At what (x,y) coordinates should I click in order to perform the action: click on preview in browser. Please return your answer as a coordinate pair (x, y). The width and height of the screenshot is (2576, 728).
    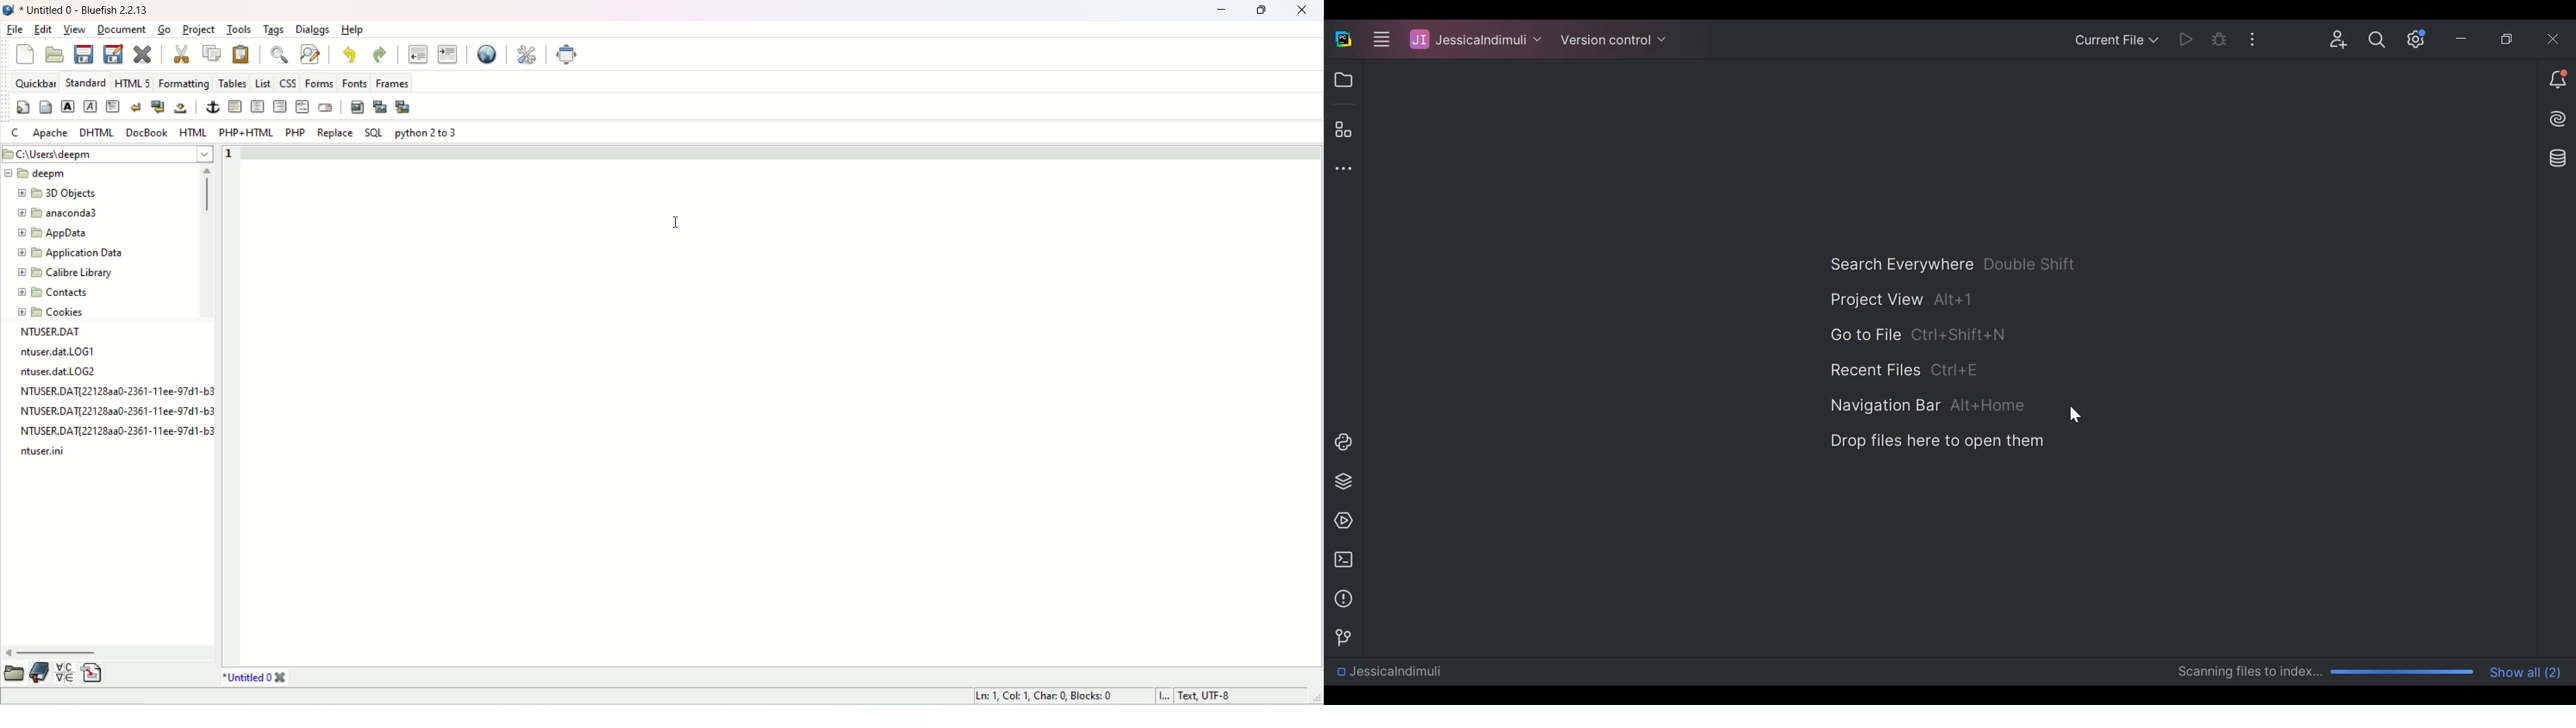
    Looking at the image, I should click on (480, 54).